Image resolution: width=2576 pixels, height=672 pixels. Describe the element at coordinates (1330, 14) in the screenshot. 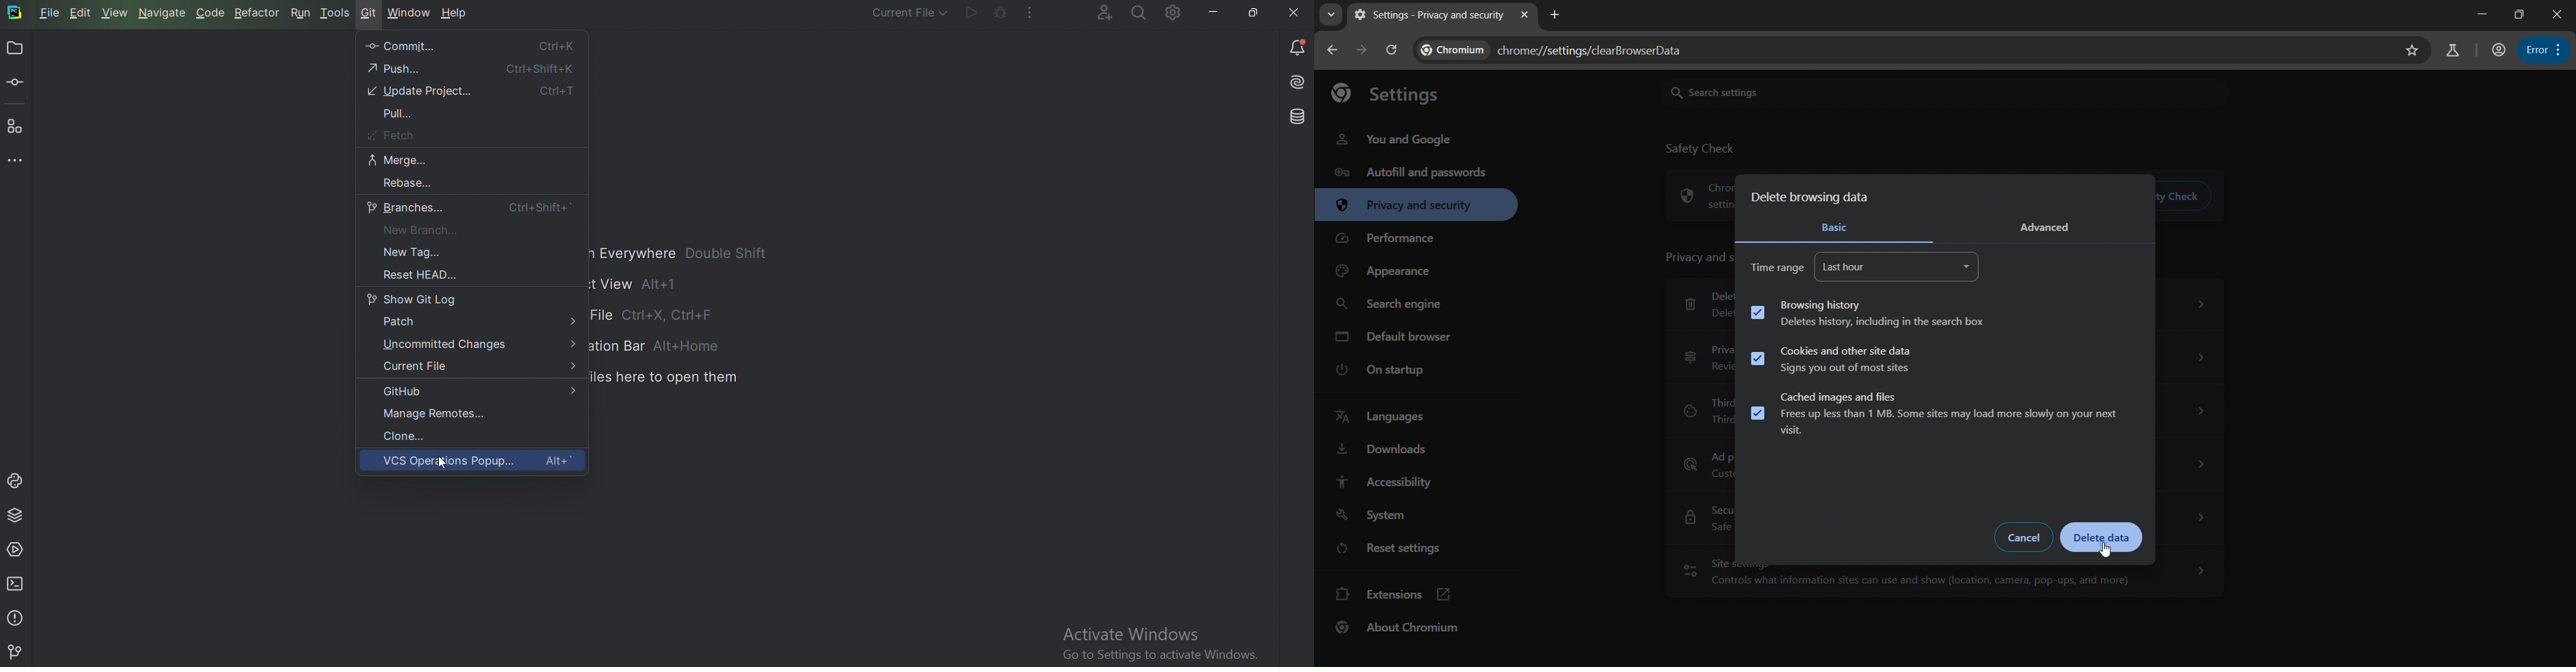

I see `search tabs` at that location.